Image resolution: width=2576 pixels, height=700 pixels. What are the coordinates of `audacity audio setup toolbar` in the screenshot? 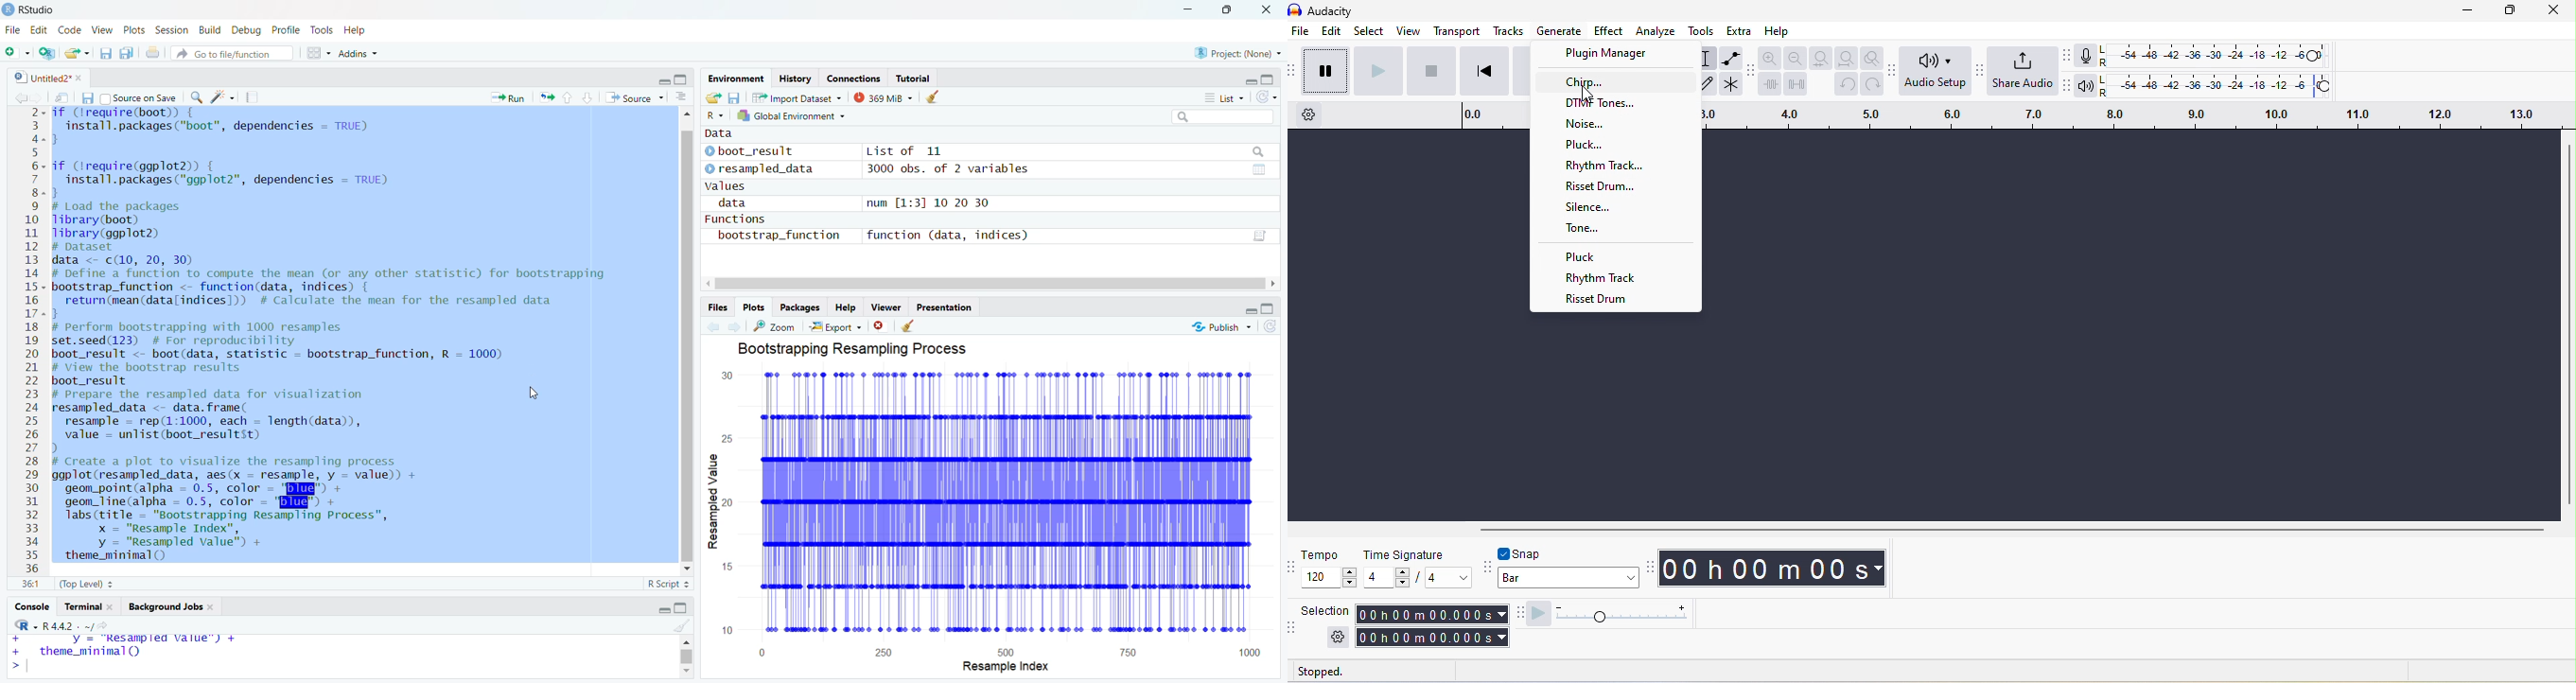 It's located at (1896, 74).